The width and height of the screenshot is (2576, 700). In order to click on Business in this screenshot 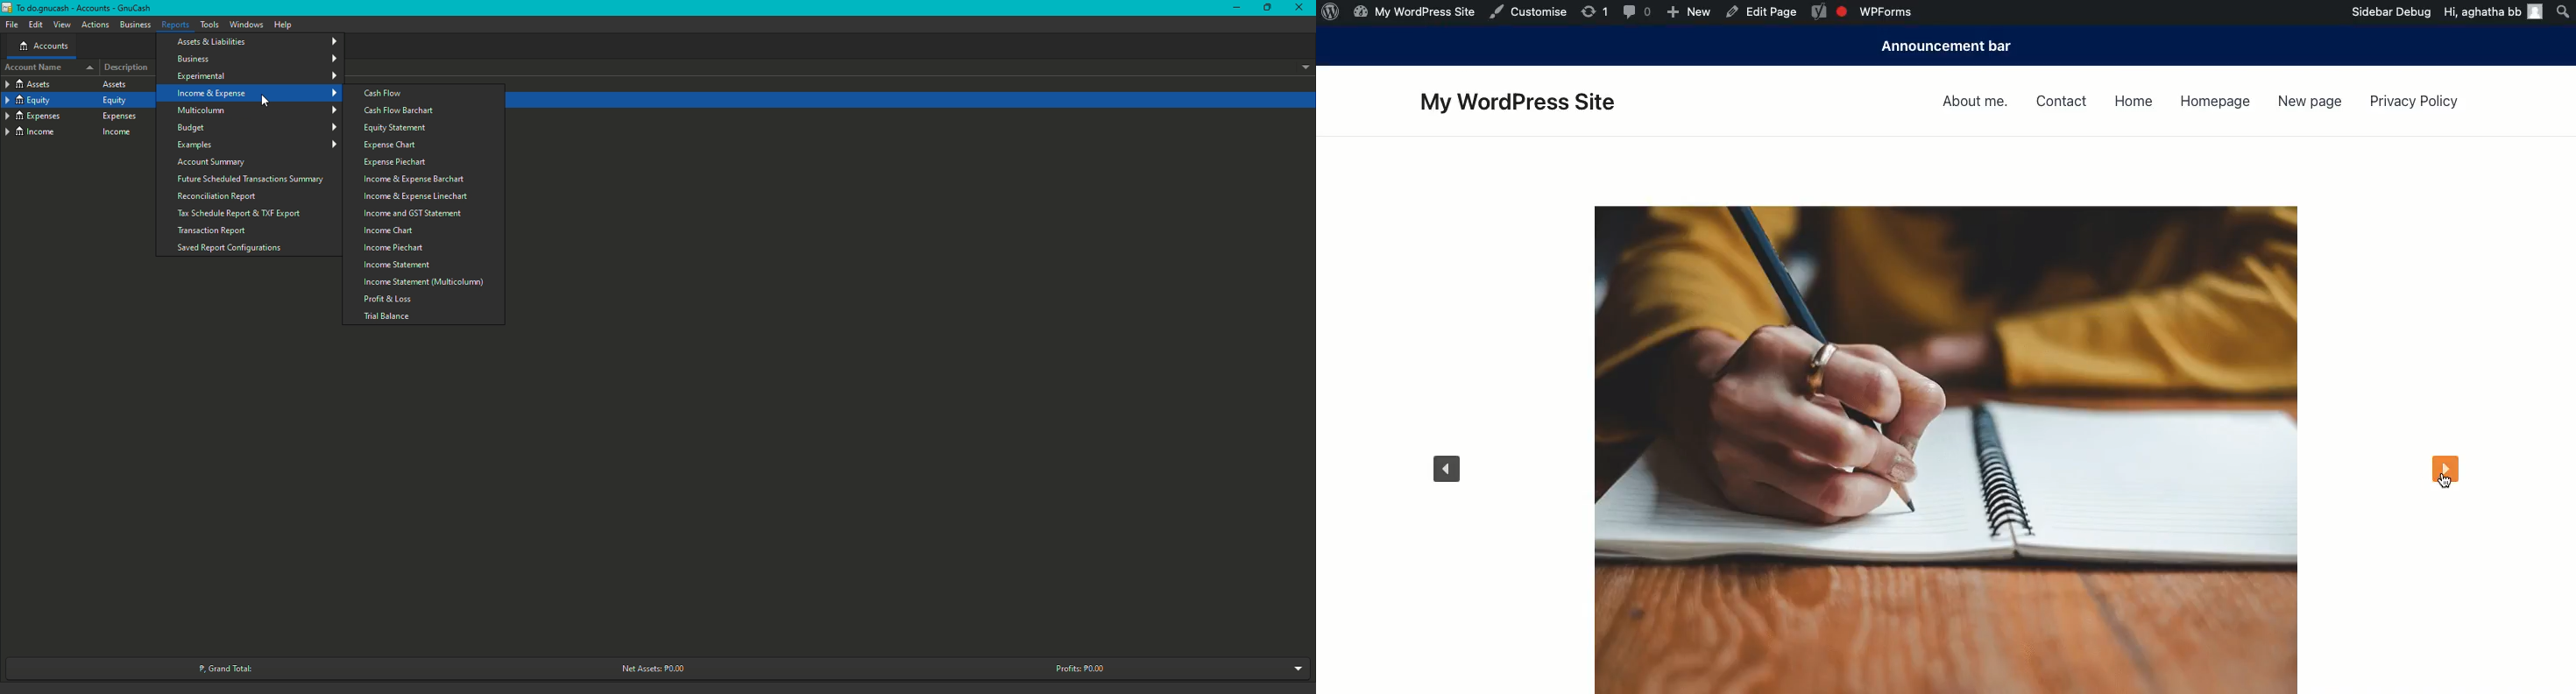, I will do `click(135, 23)`.